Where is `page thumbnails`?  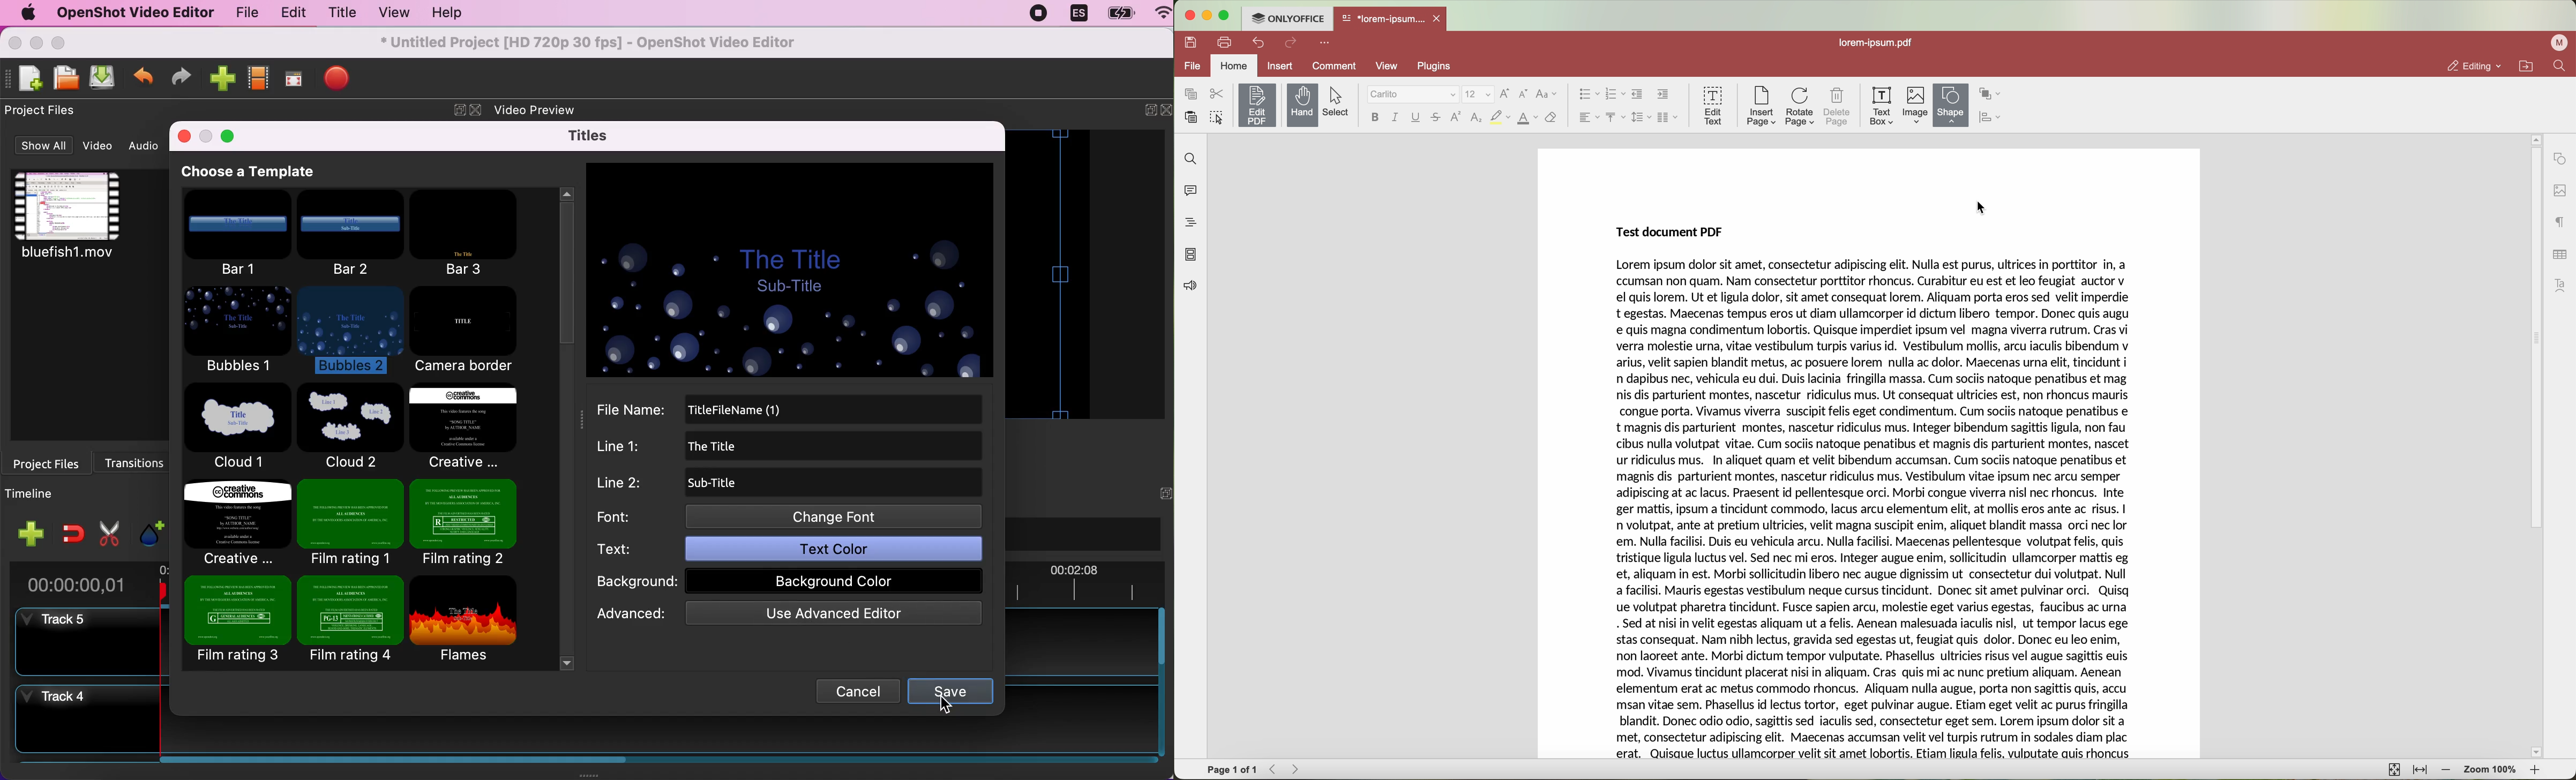
page thumbnails is located at coordinates (1191, 255).